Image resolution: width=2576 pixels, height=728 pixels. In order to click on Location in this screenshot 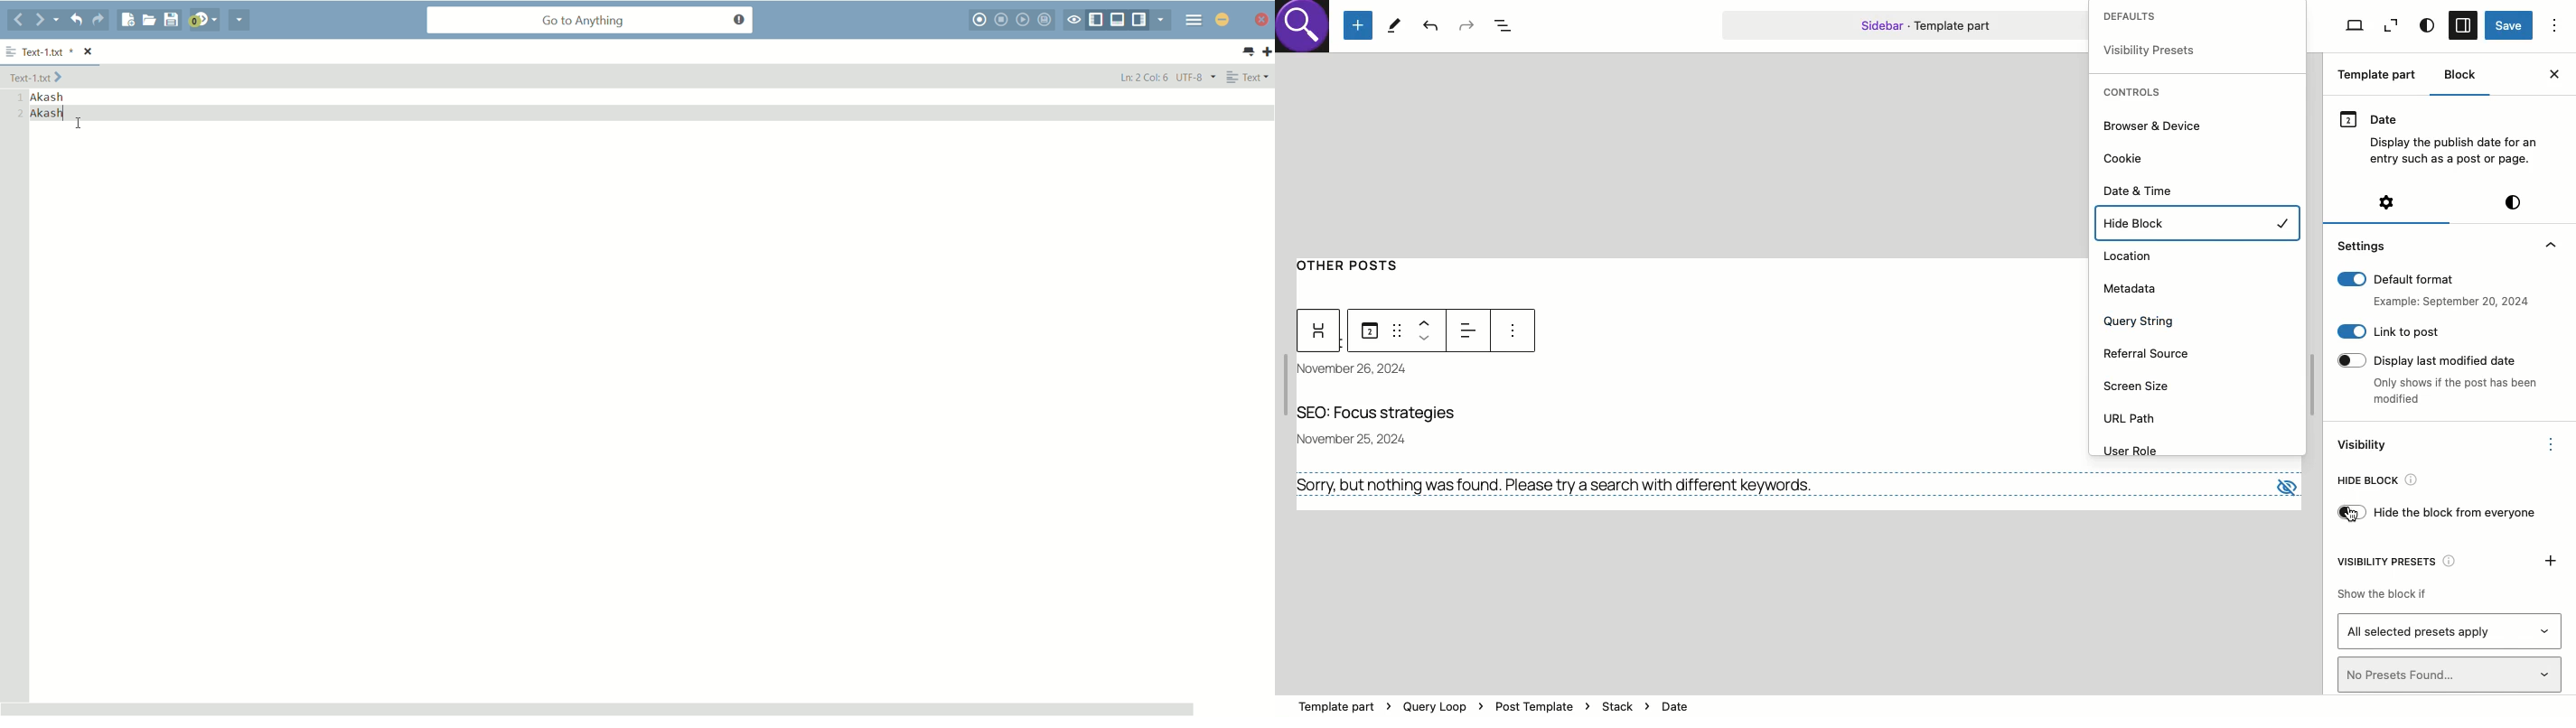, I will do `click(2131, 255)`.